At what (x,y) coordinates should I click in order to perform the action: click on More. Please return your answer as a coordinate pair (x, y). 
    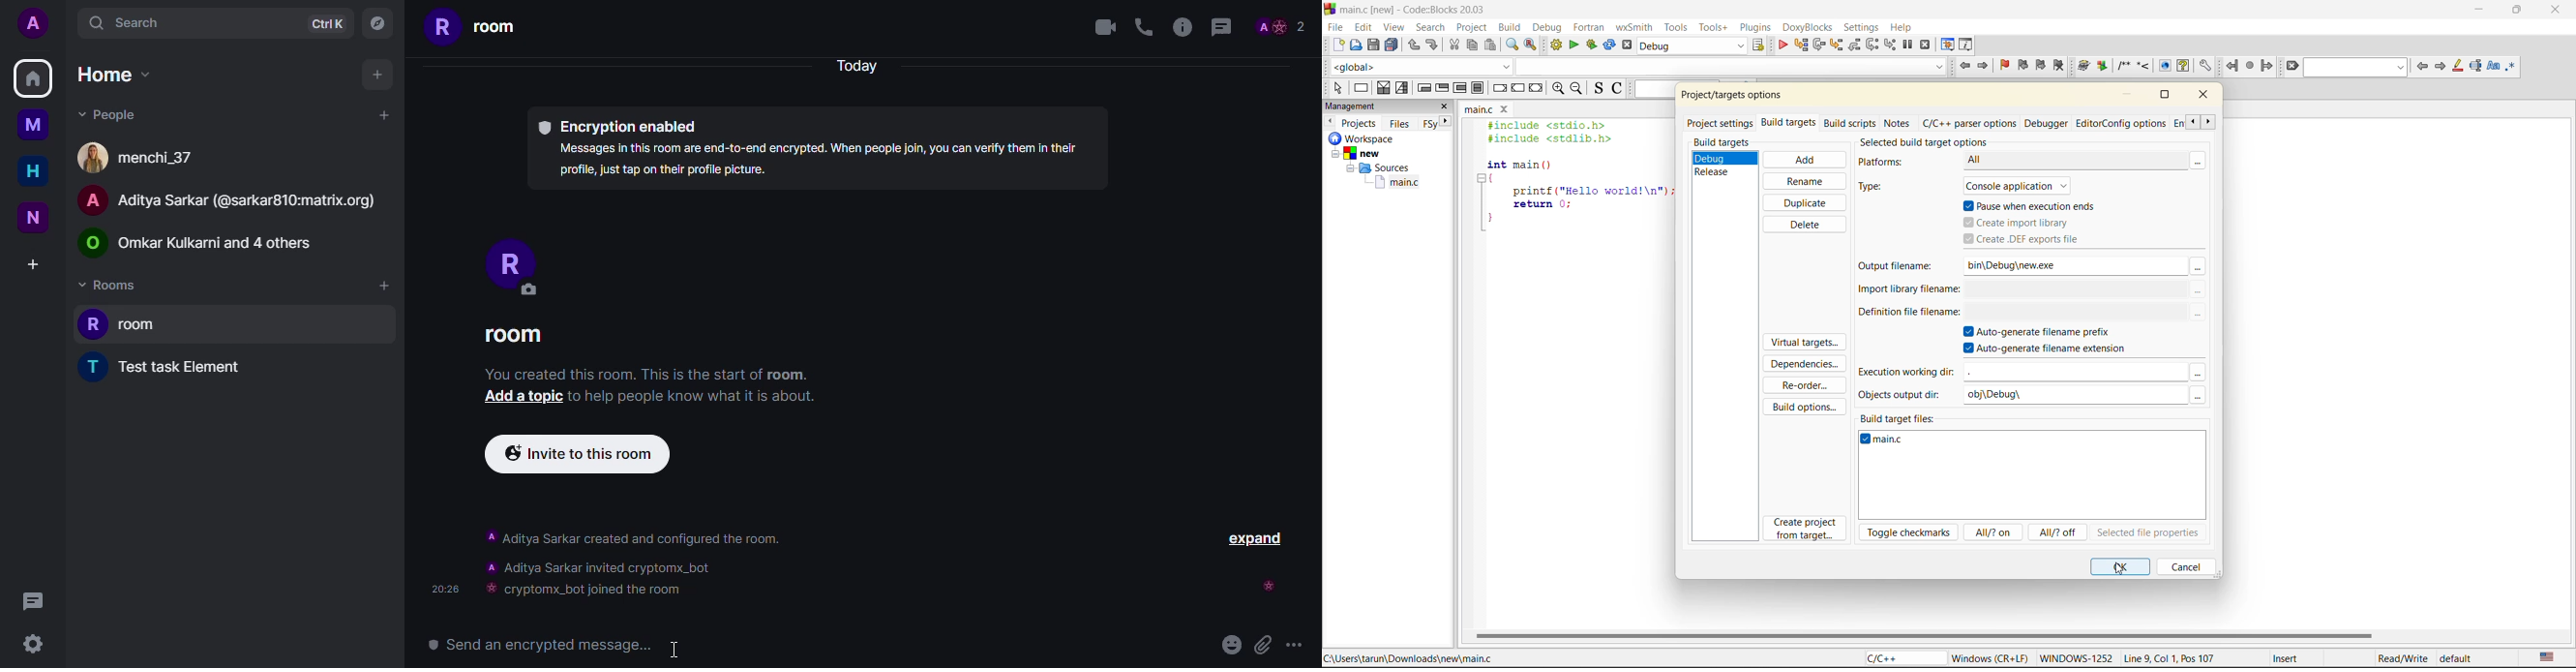
    Looking at the image, I should click on (2199, 290).